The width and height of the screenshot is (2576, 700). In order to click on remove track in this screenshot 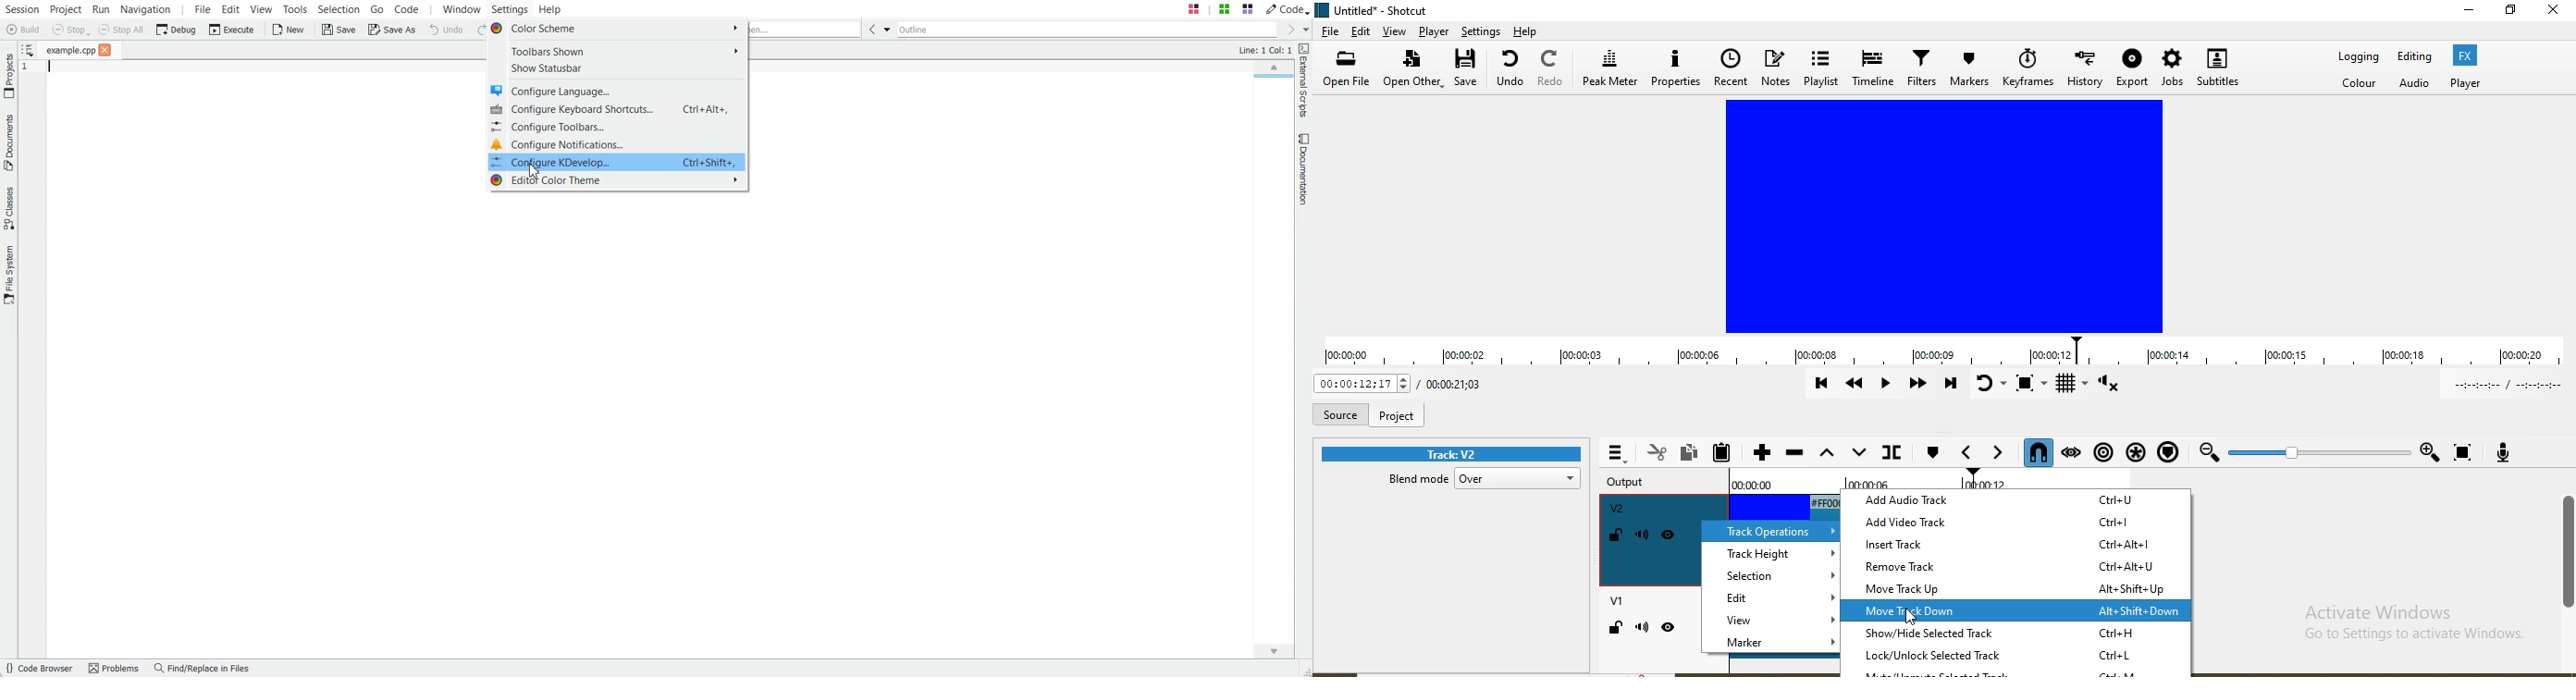, I will do `click(2016, 566)`.